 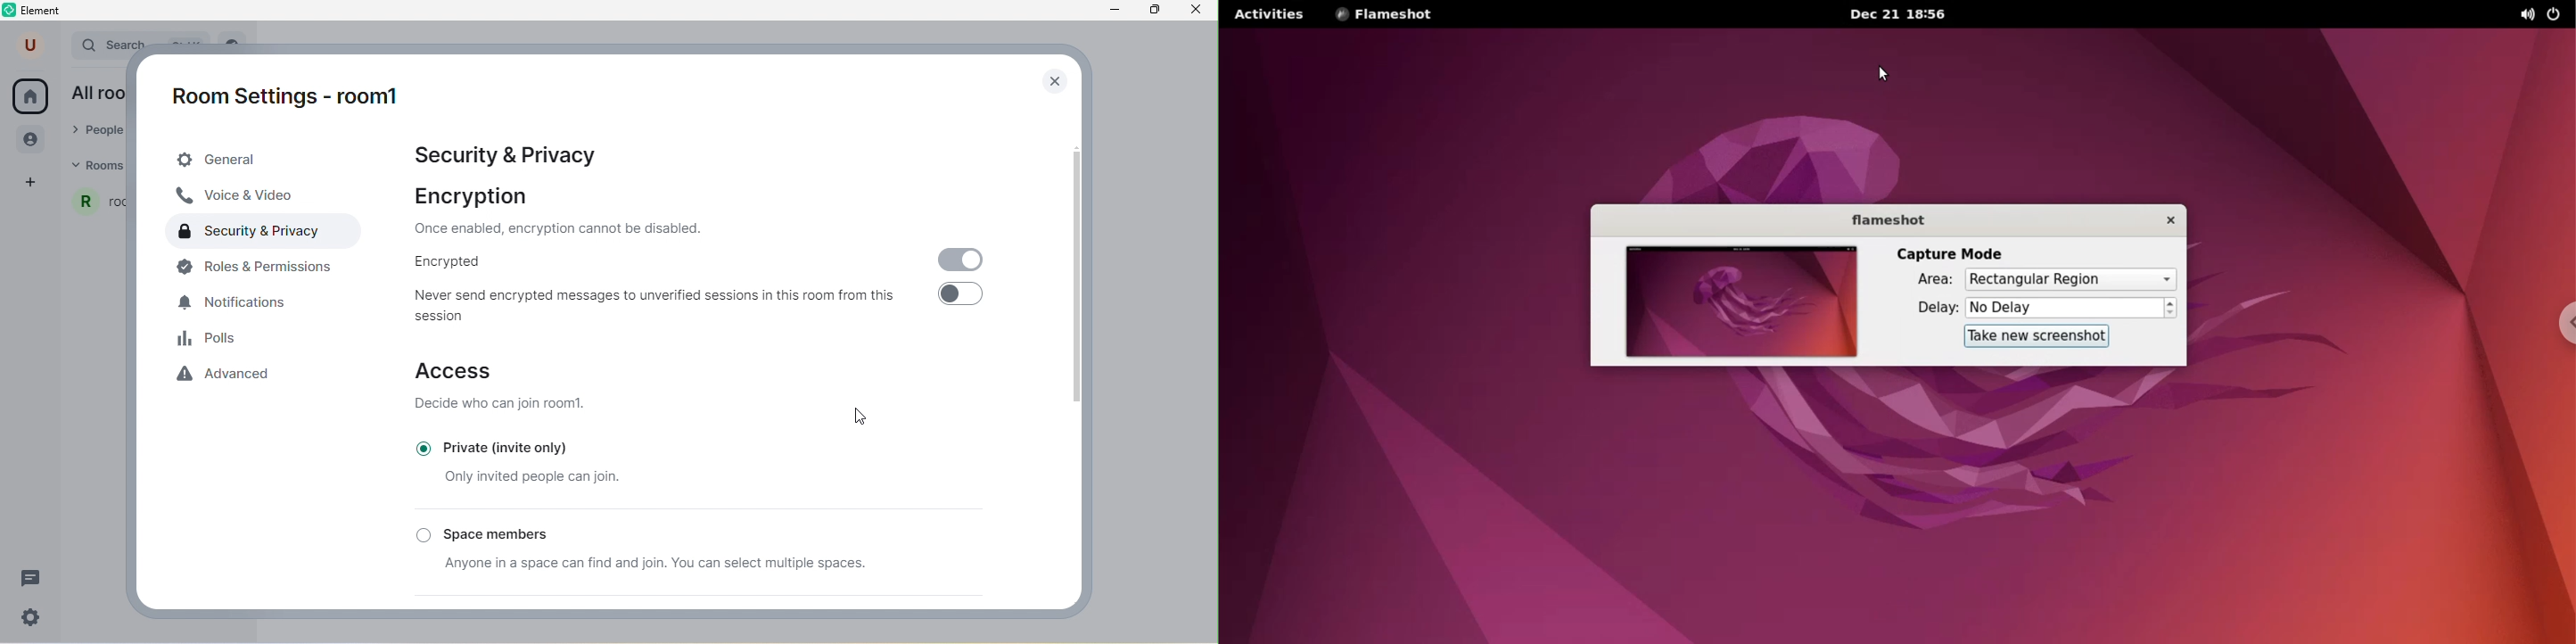 I want to click on decide who can join, so click(x=502, y=408).